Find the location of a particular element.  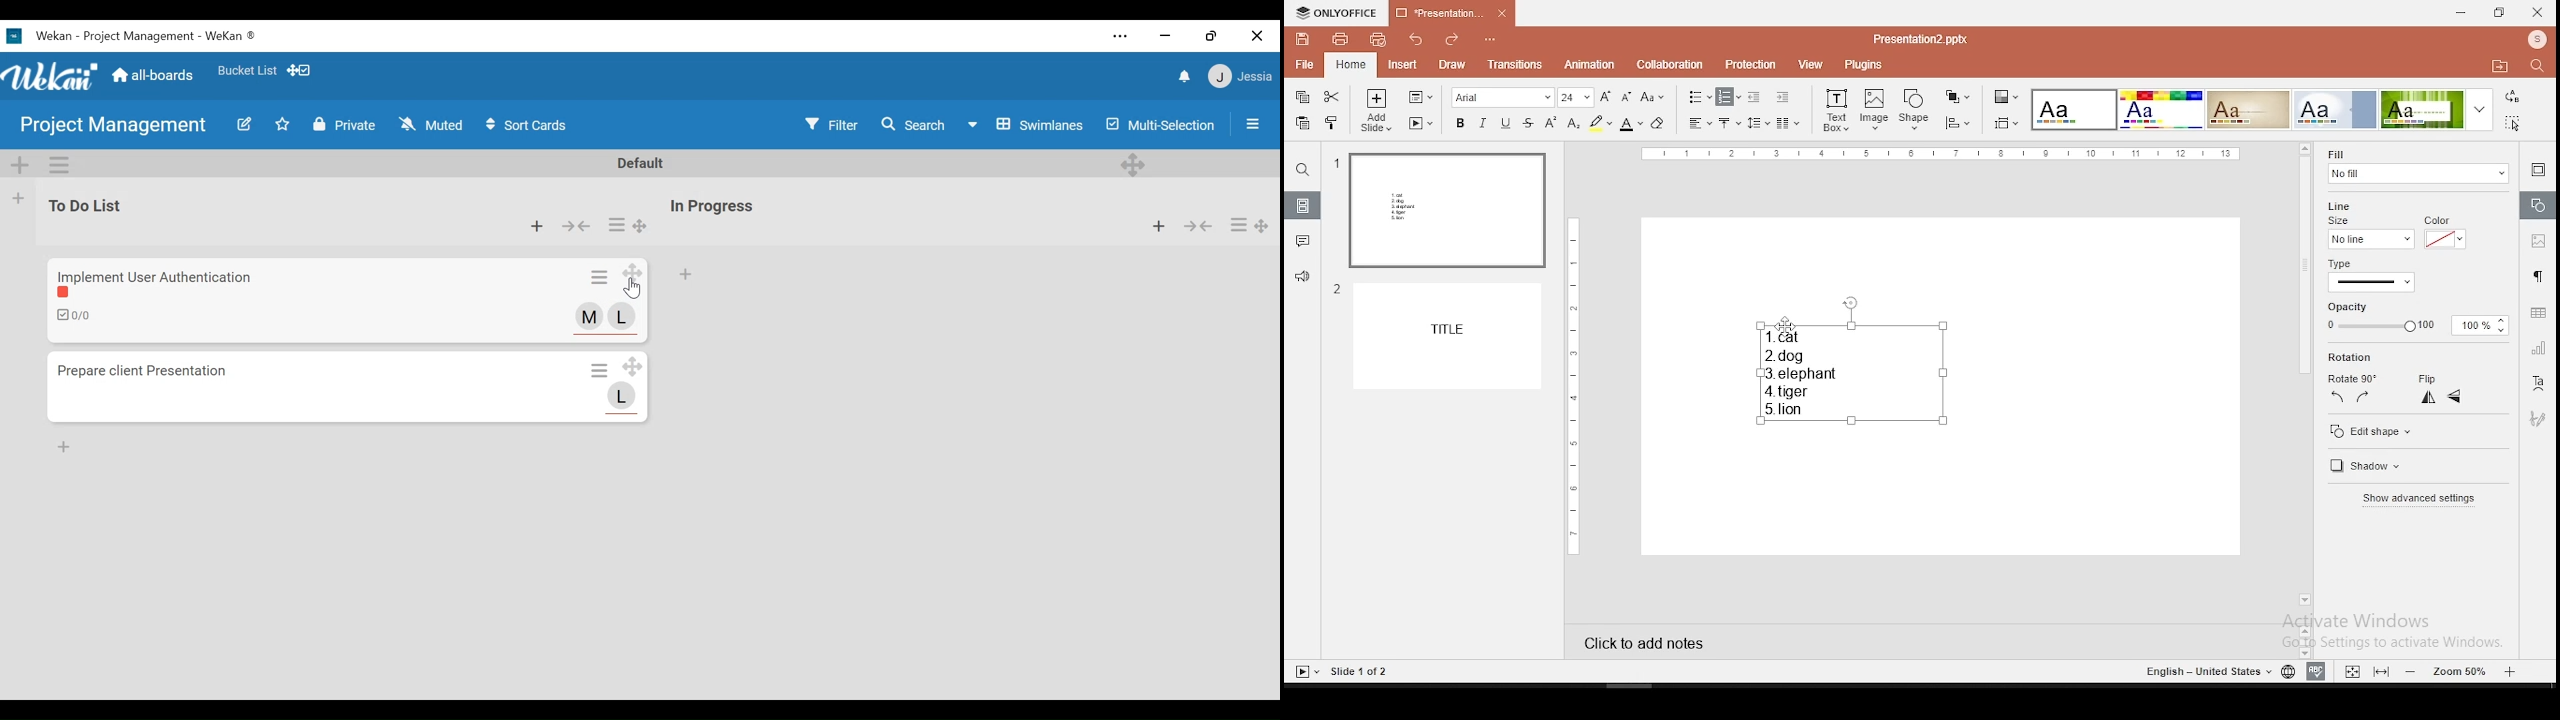

Card Title is located at coordinates (209, 275).